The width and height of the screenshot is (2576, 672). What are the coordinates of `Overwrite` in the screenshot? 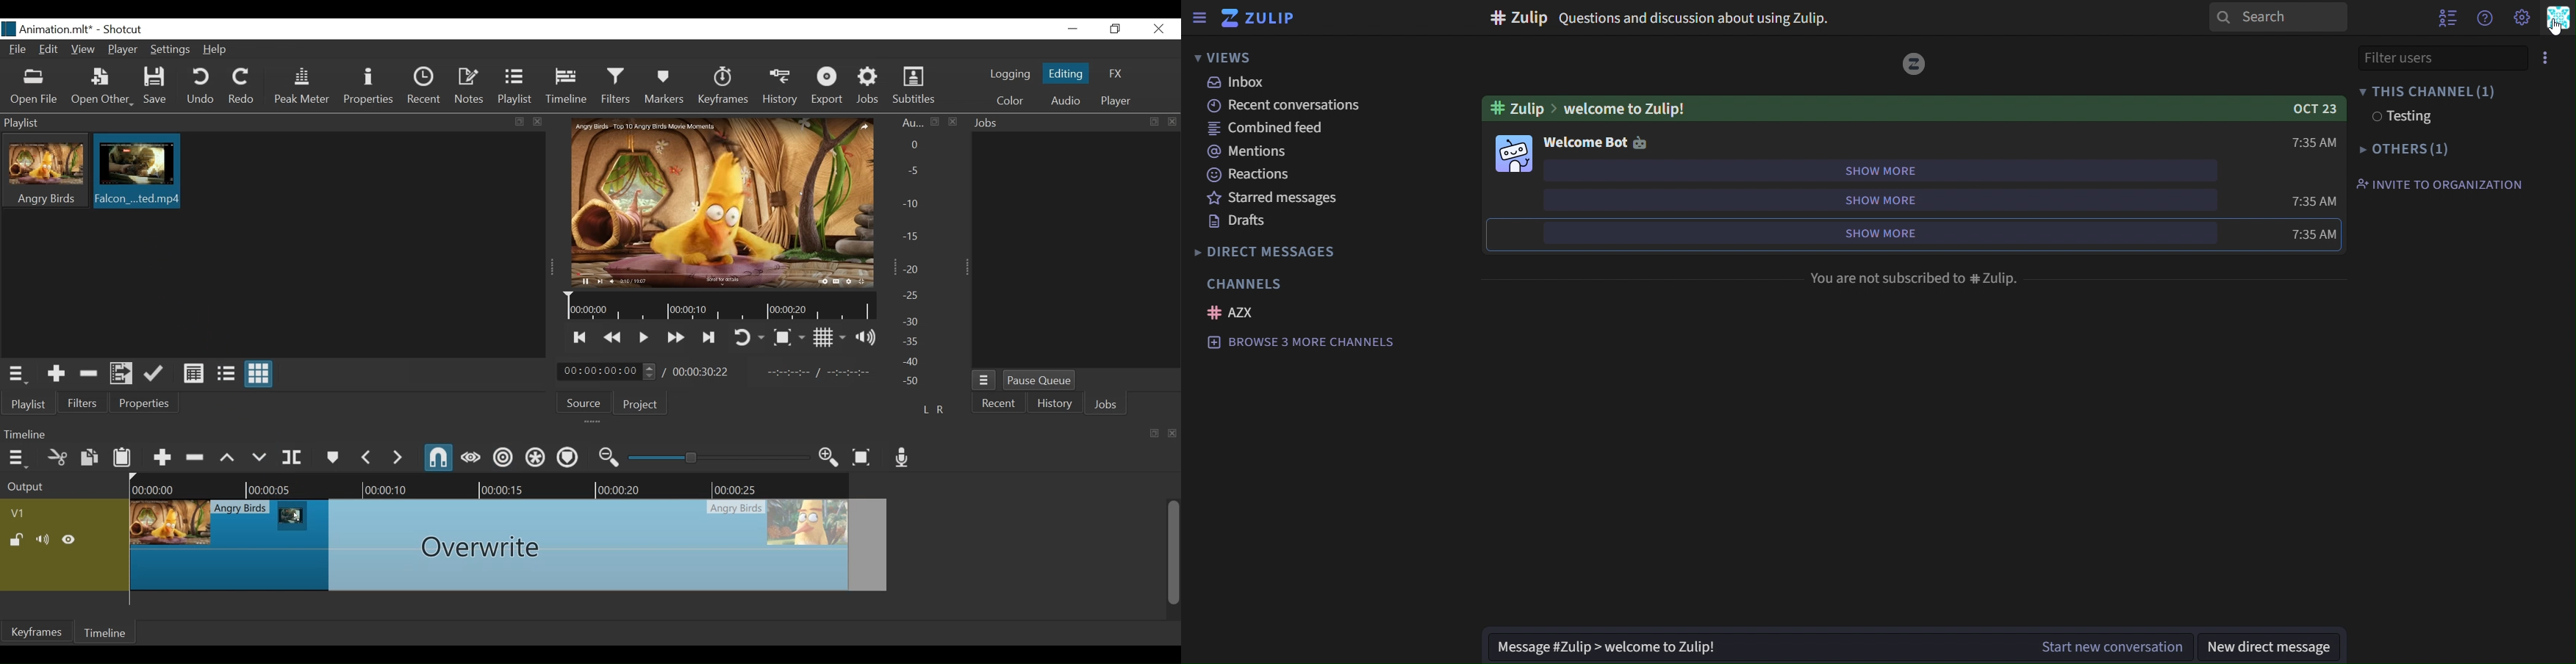 It's located at (259, 455).